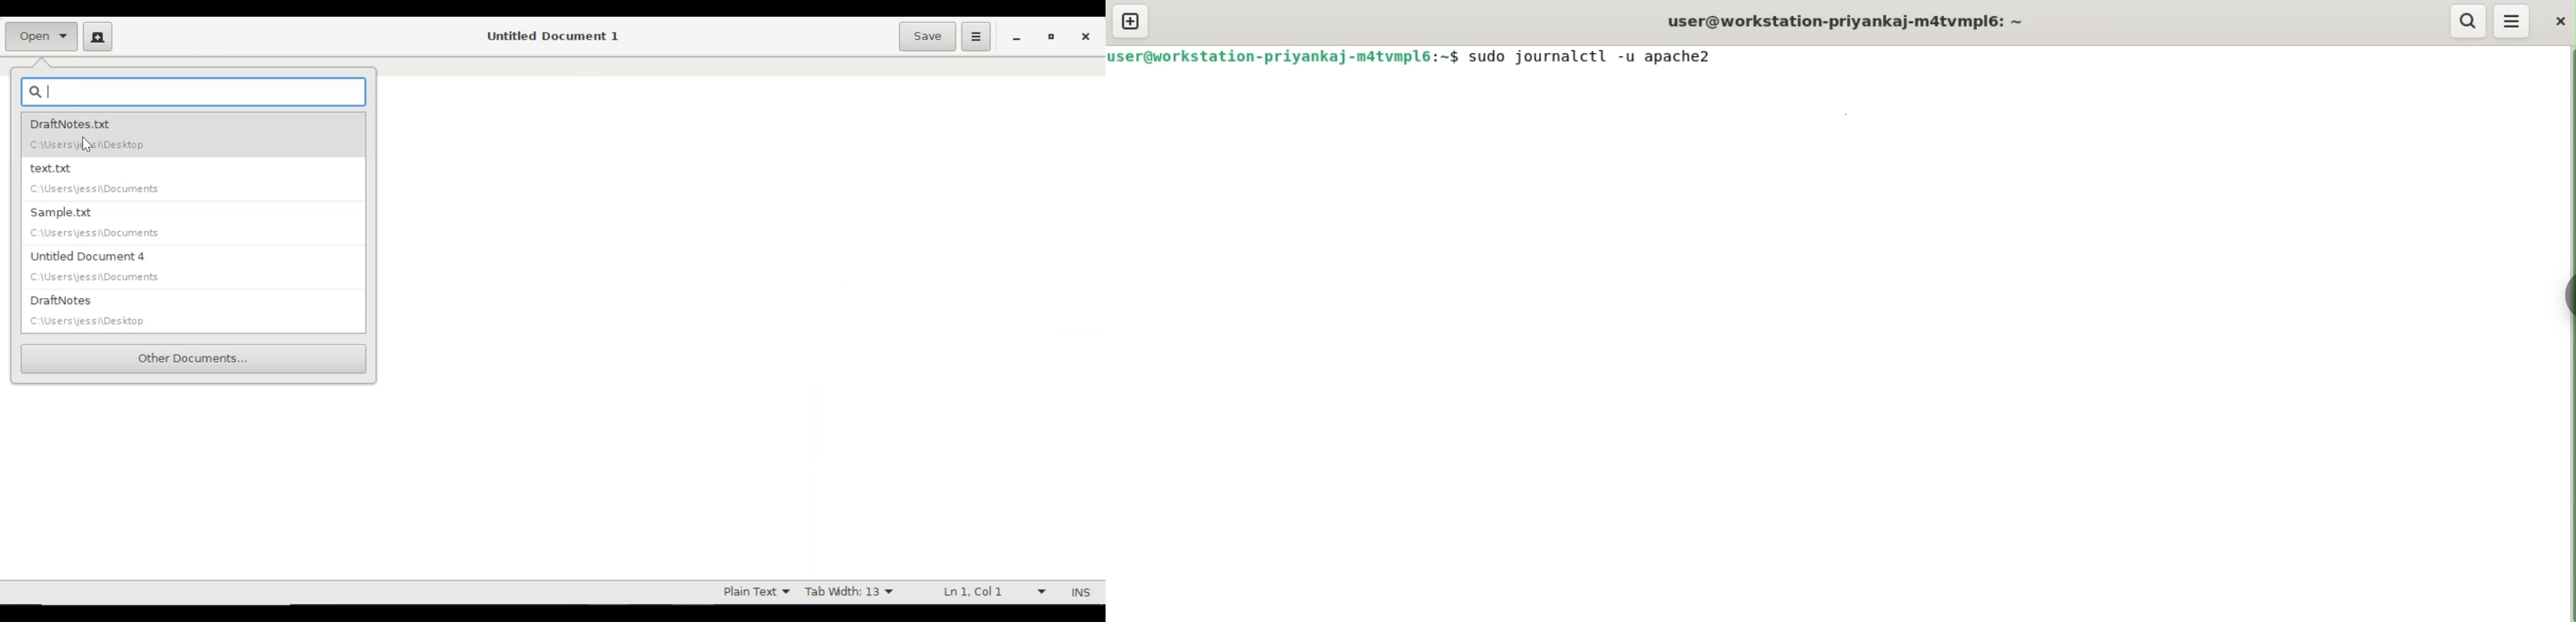  What do you see at coordinates (2512, 21) in the screenshot?
I see `More Options` at bounding box center [2512, 21].